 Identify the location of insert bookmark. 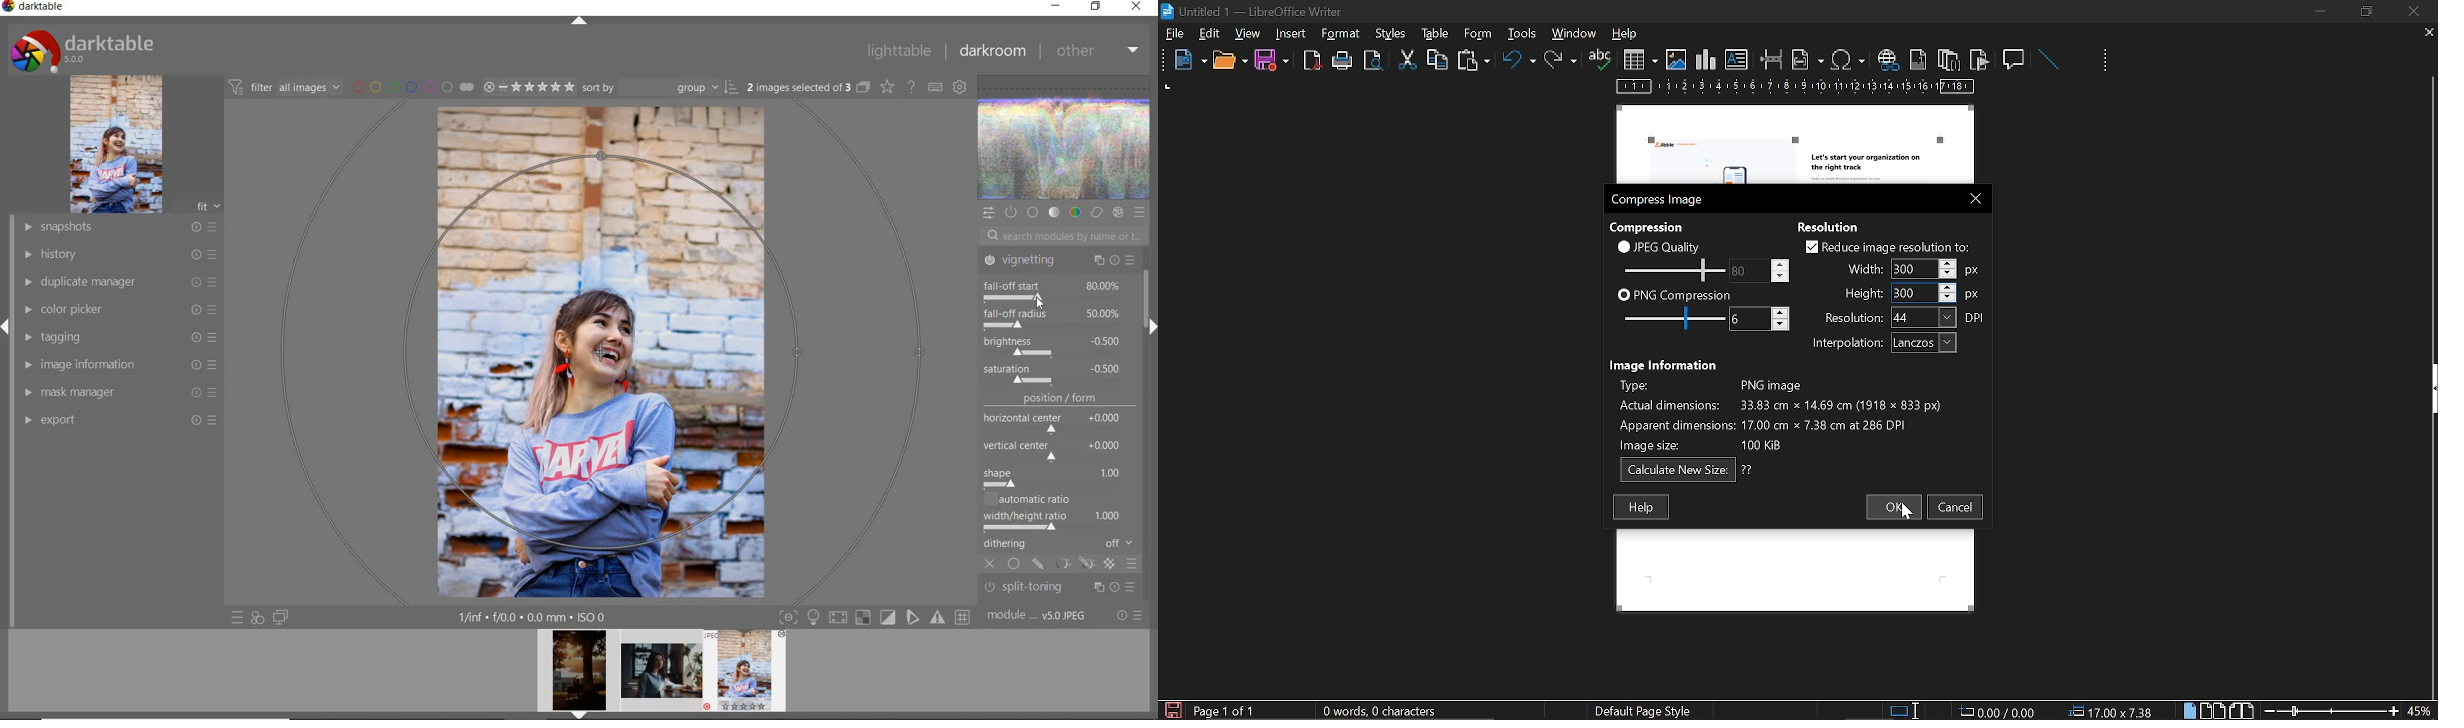
(1980, 60).